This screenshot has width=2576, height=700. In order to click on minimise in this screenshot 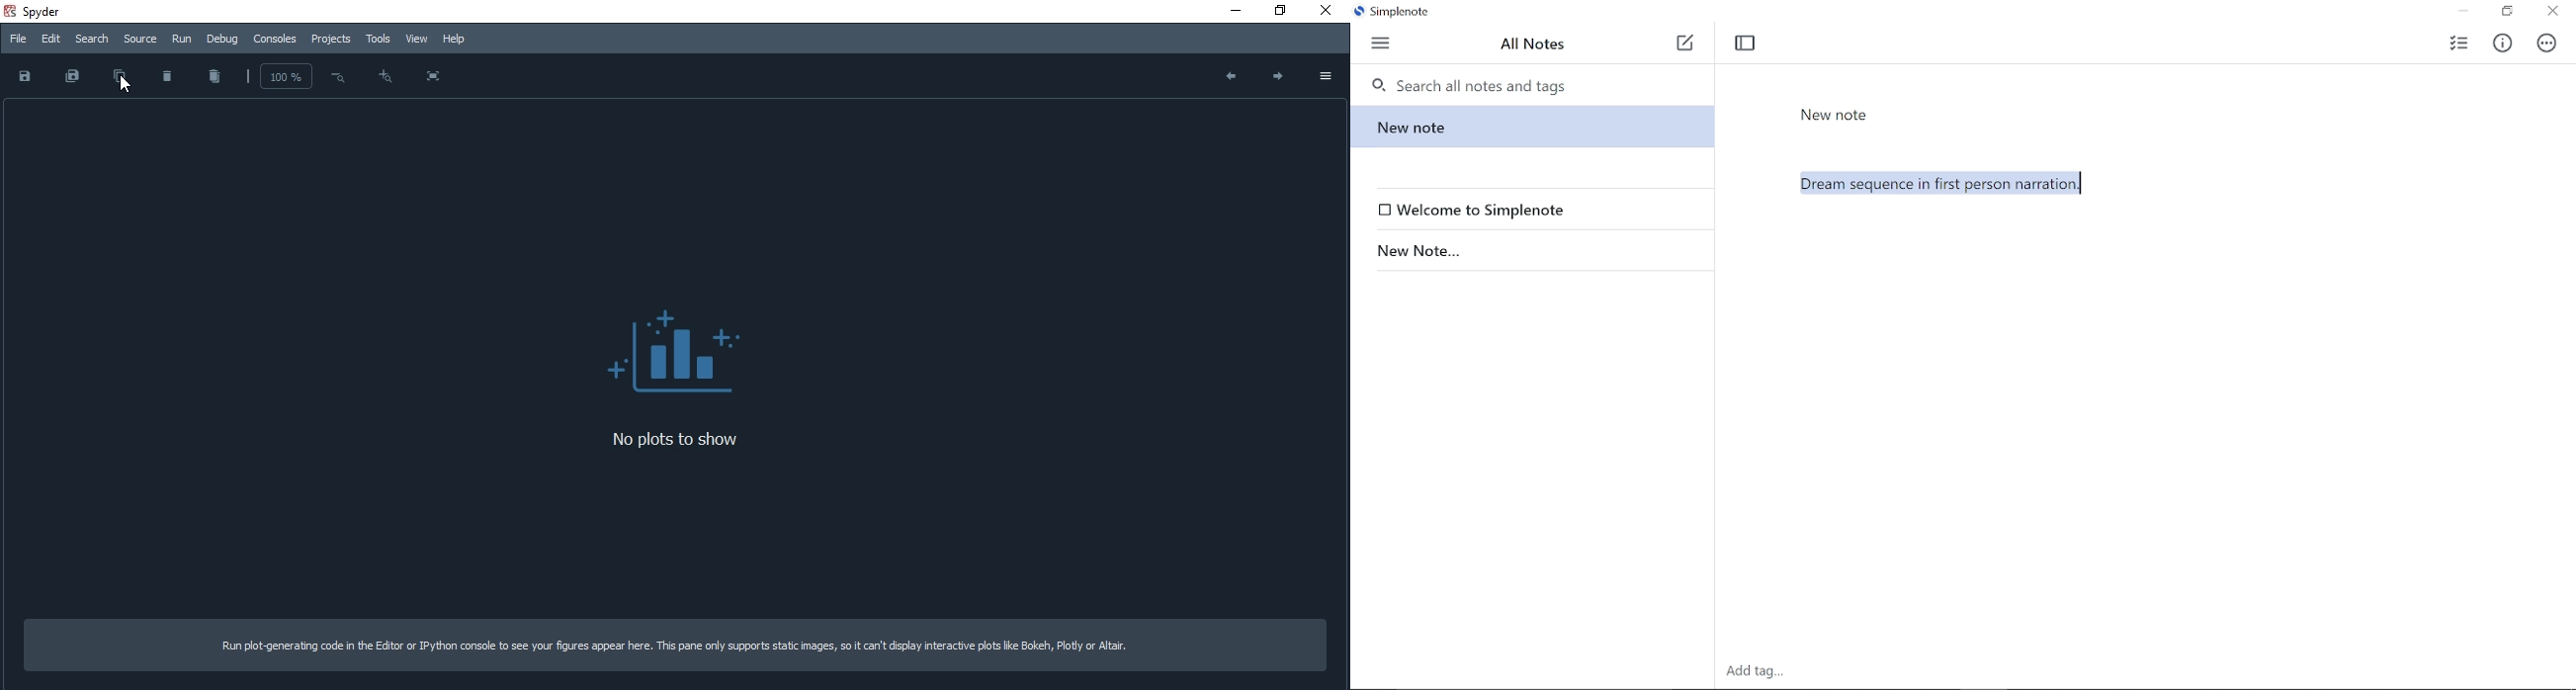, I will do `click(1237, 10)`.